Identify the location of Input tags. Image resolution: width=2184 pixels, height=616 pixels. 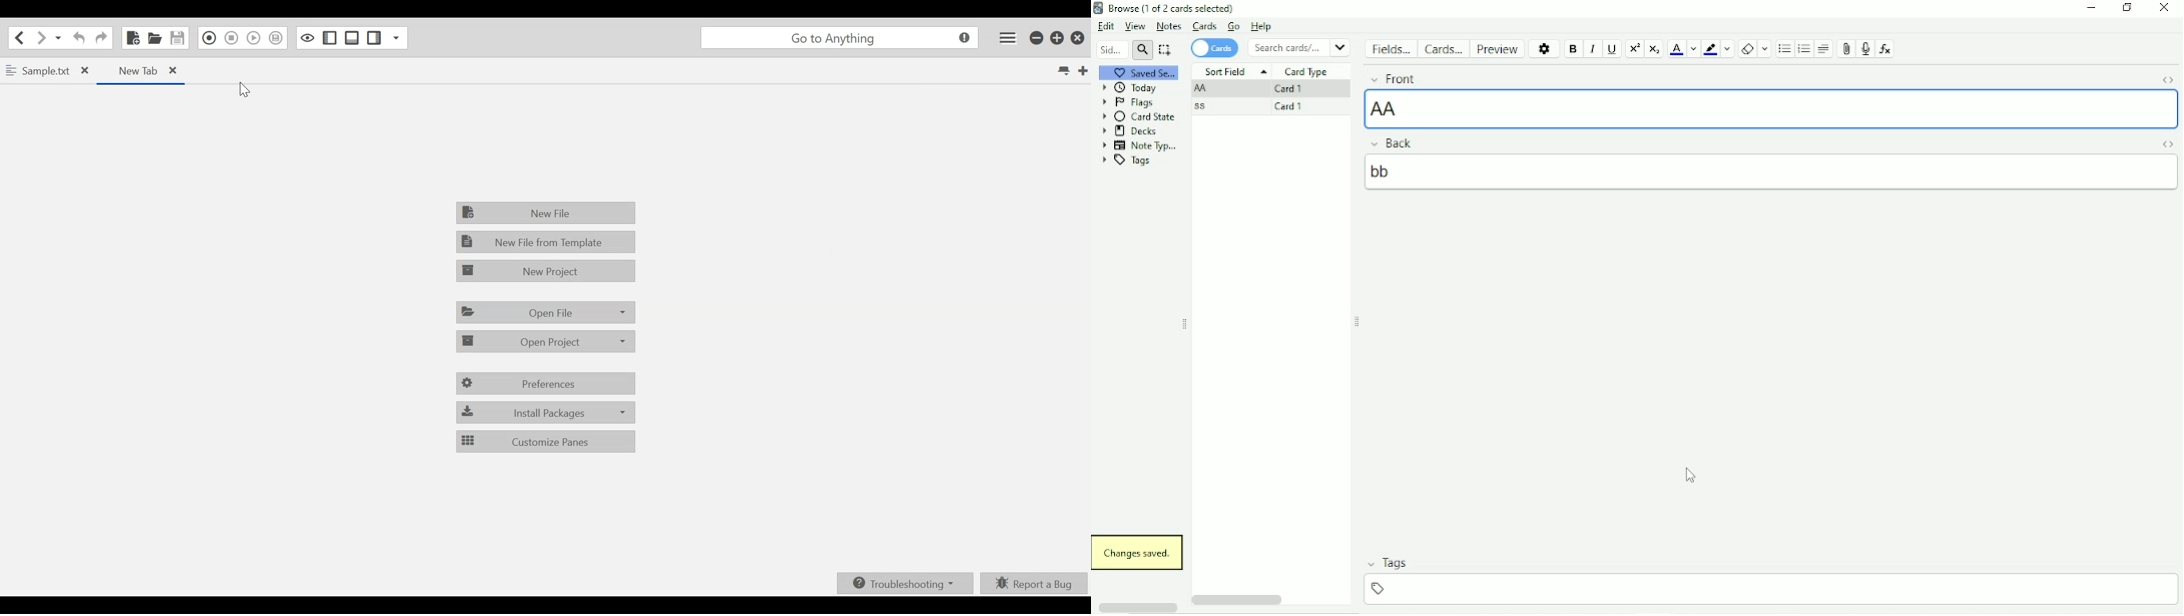
(1769, 589).